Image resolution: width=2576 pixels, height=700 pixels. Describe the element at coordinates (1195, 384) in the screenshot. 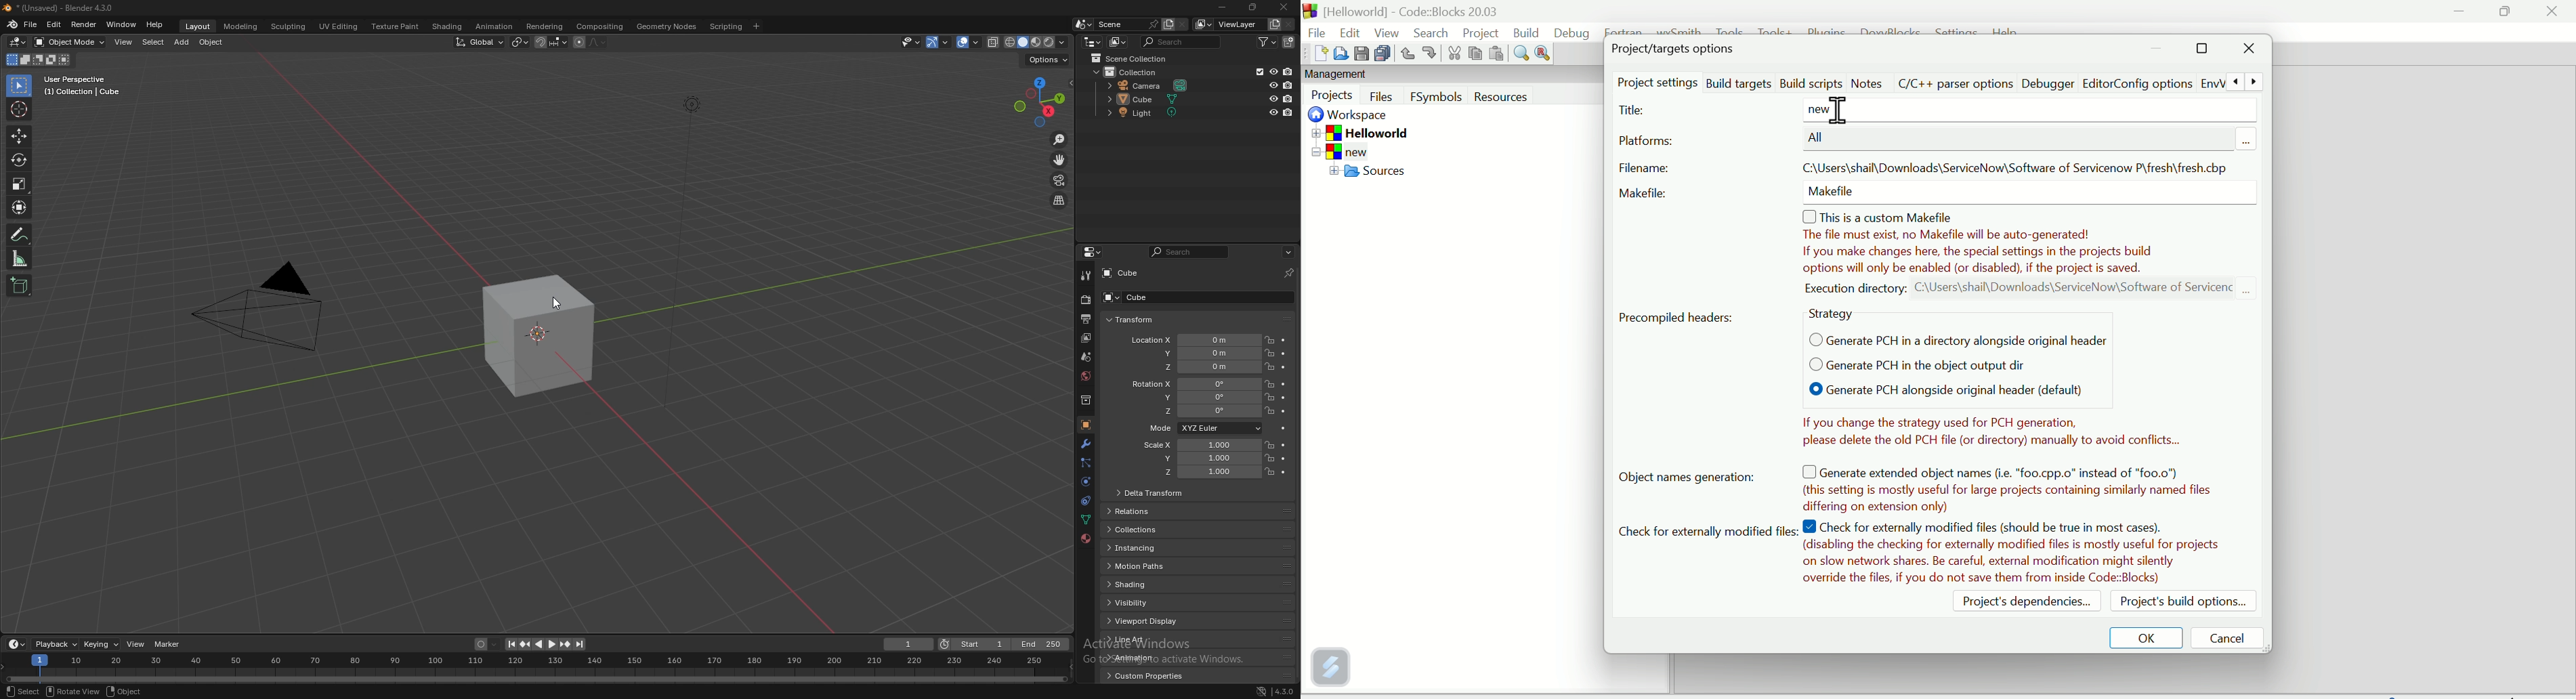

I see `rotation x` at that location.